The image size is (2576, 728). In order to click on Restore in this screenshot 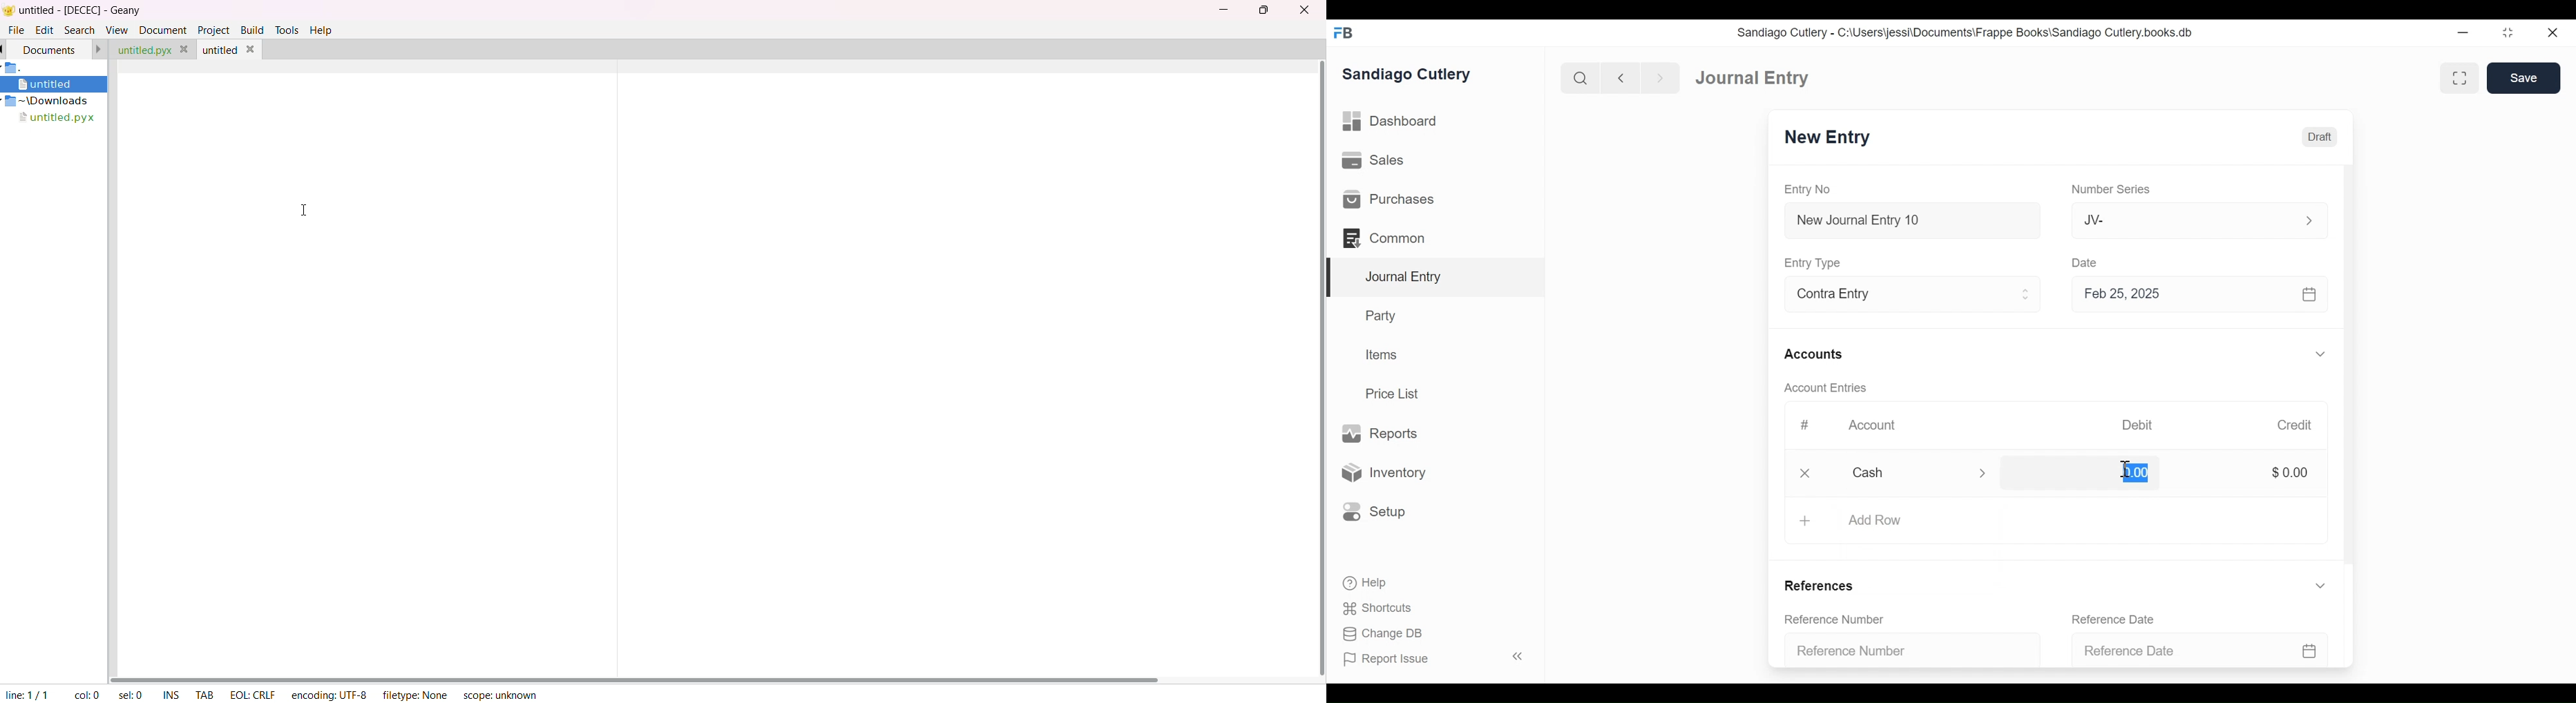, I will do `click(2508, 34)`.